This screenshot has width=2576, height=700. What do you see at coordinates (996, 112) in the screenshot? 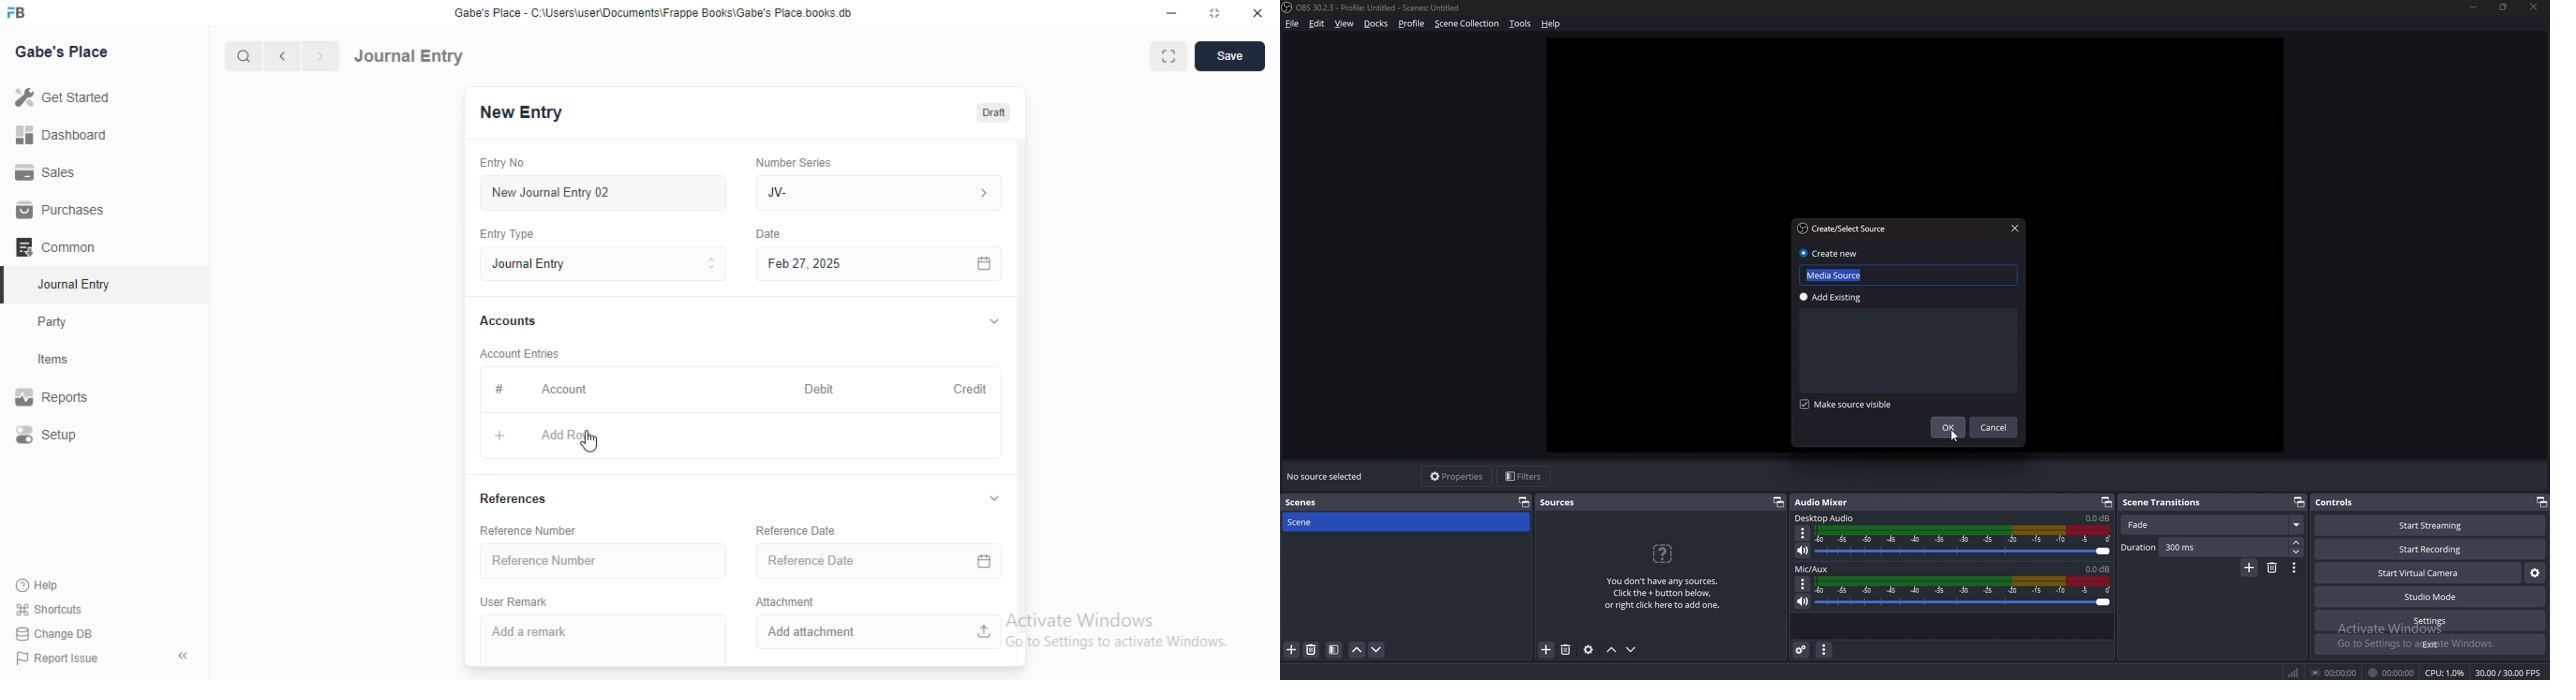
I see `Draft` at bounding box center [996, 112].